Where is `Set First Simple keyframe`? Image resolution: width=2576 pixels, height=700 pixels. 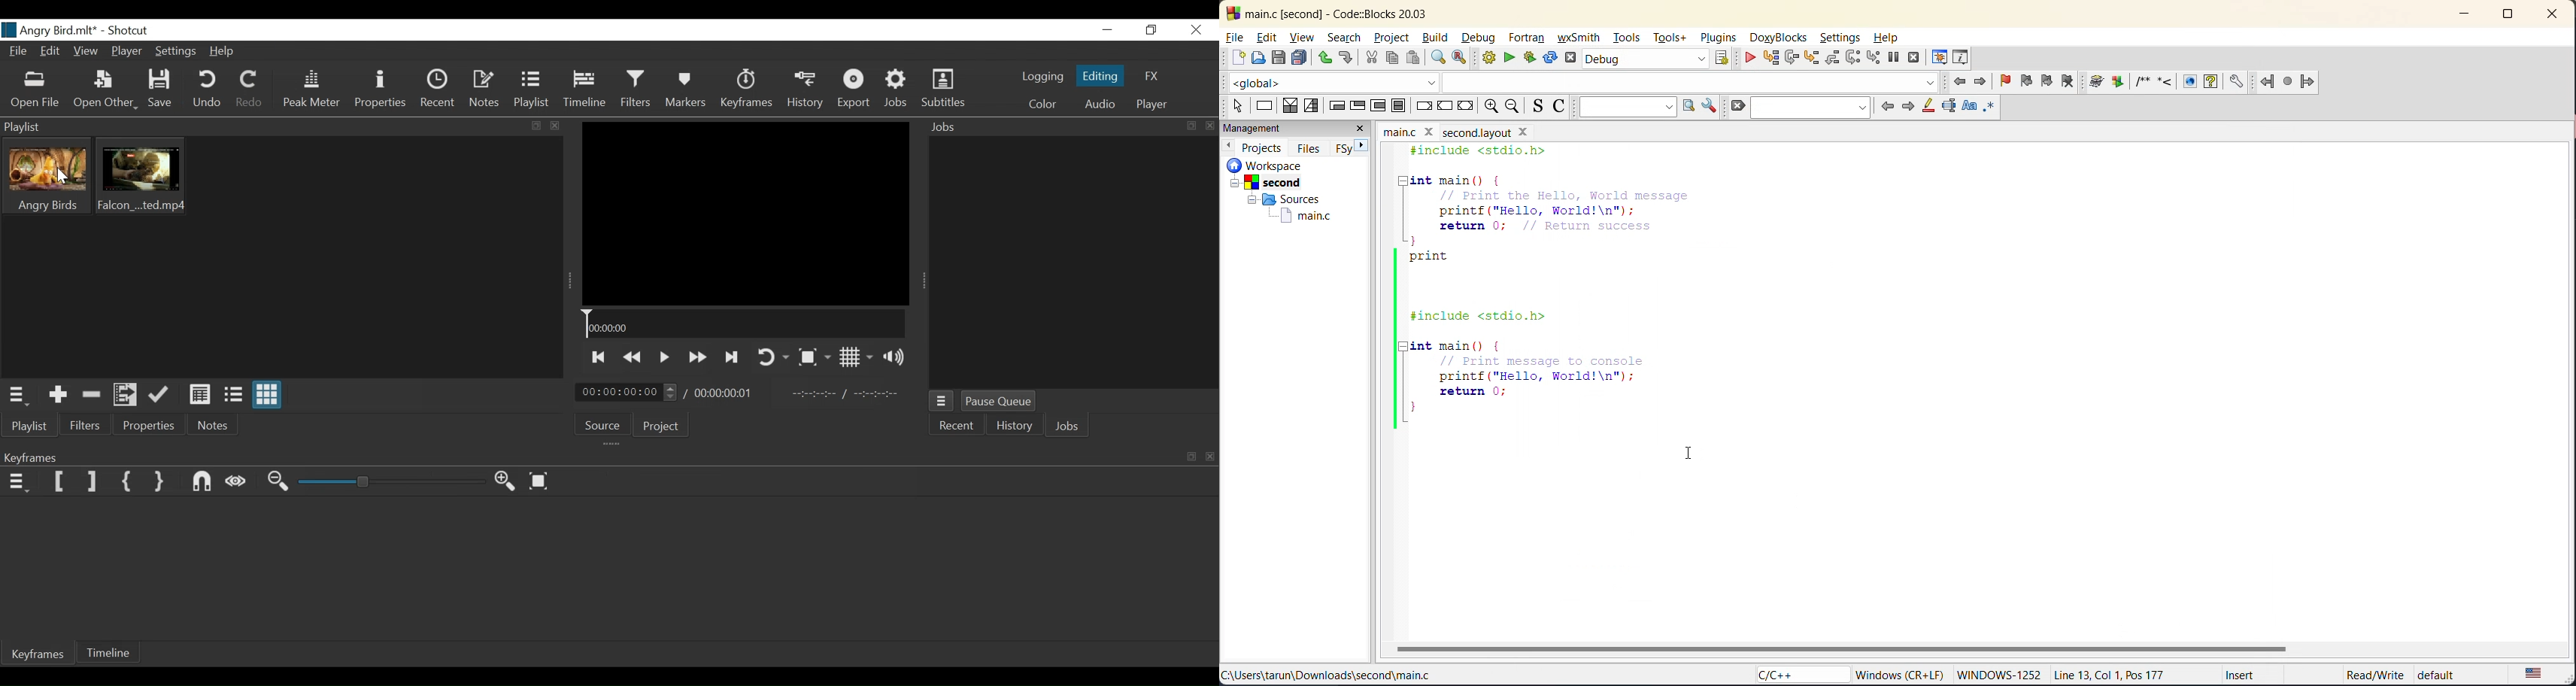
Set First Simple keyframe is located at coordinates (128, 482).